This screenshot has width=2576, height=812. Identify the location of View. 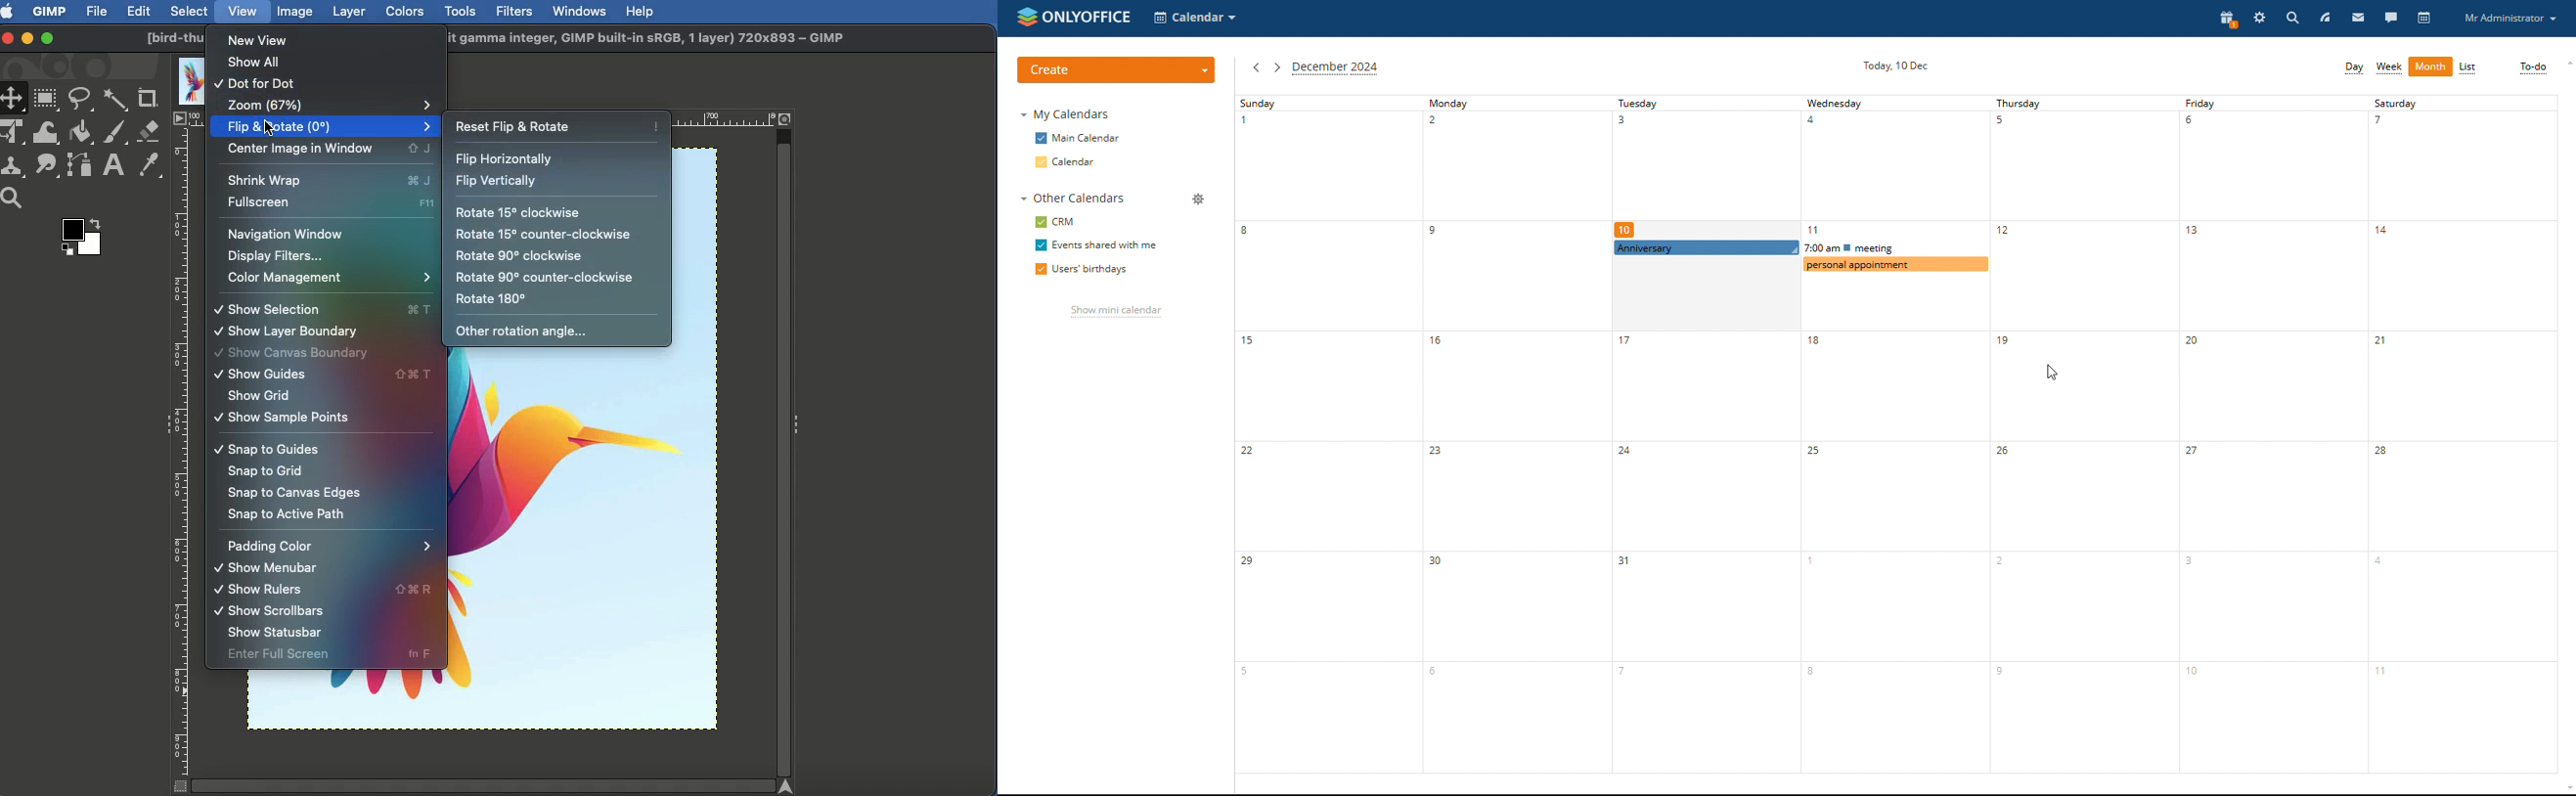
(244, 10).